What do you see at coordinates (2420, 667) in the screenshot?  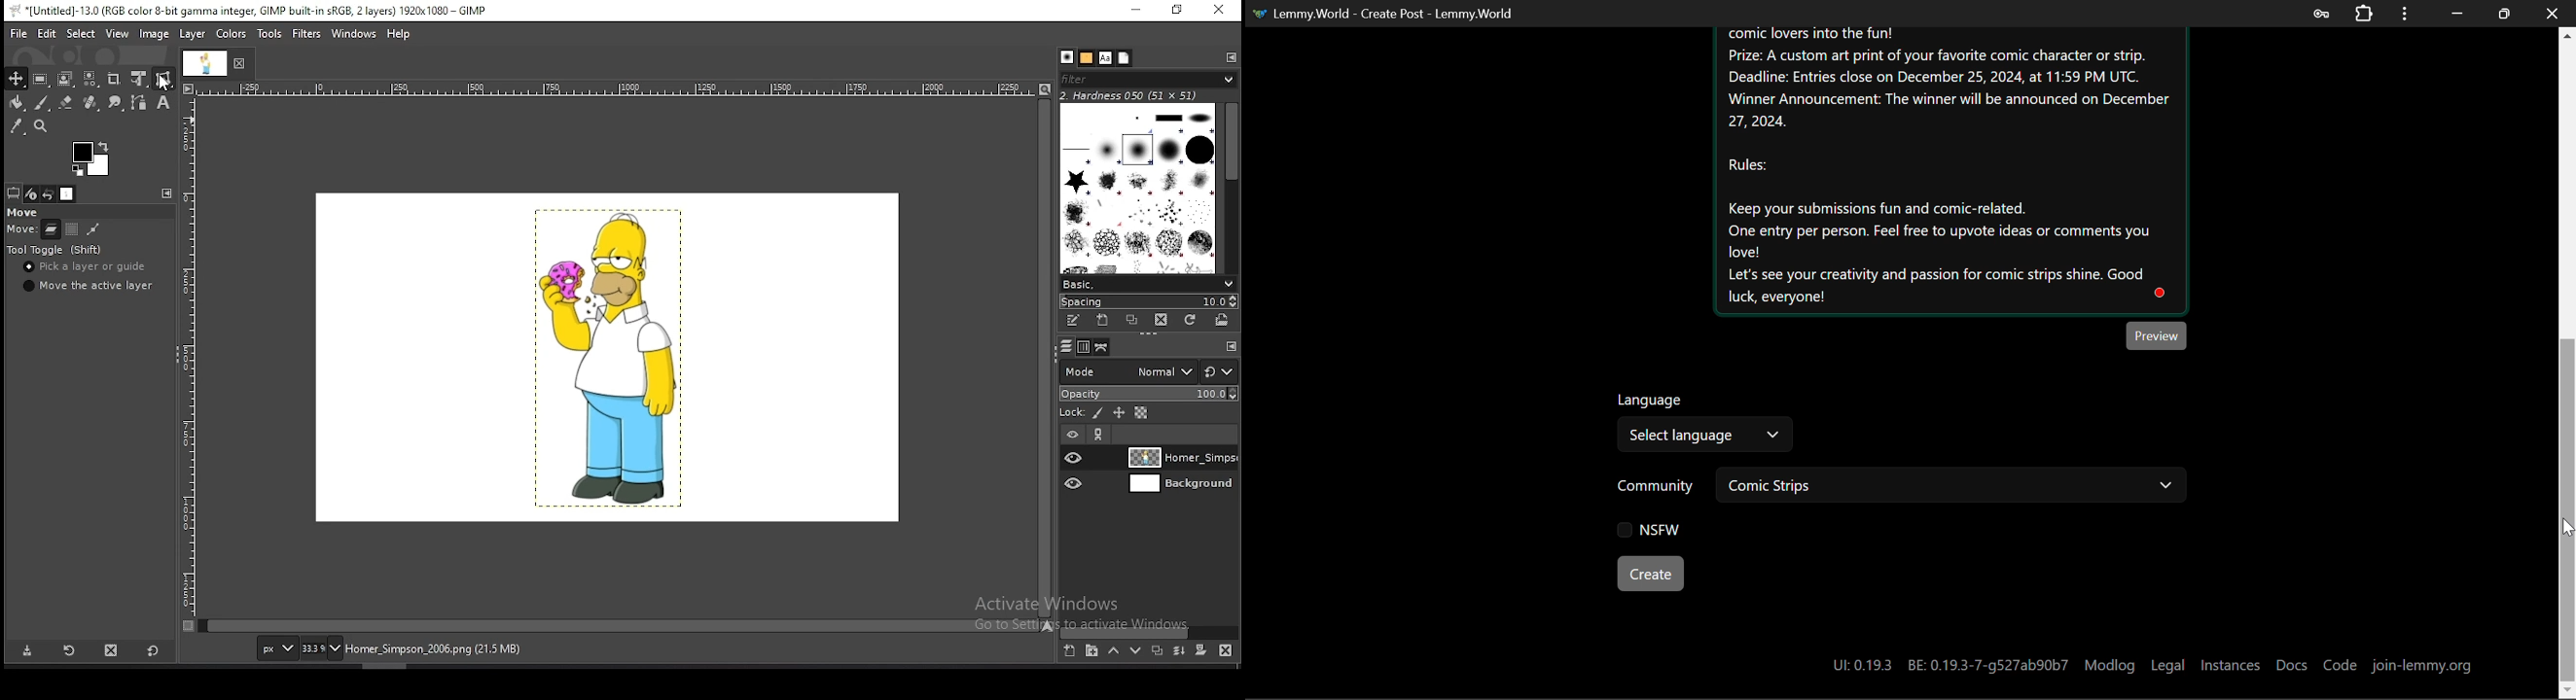 I see `join-lemmy.org` at bounding box center [2420, 667].